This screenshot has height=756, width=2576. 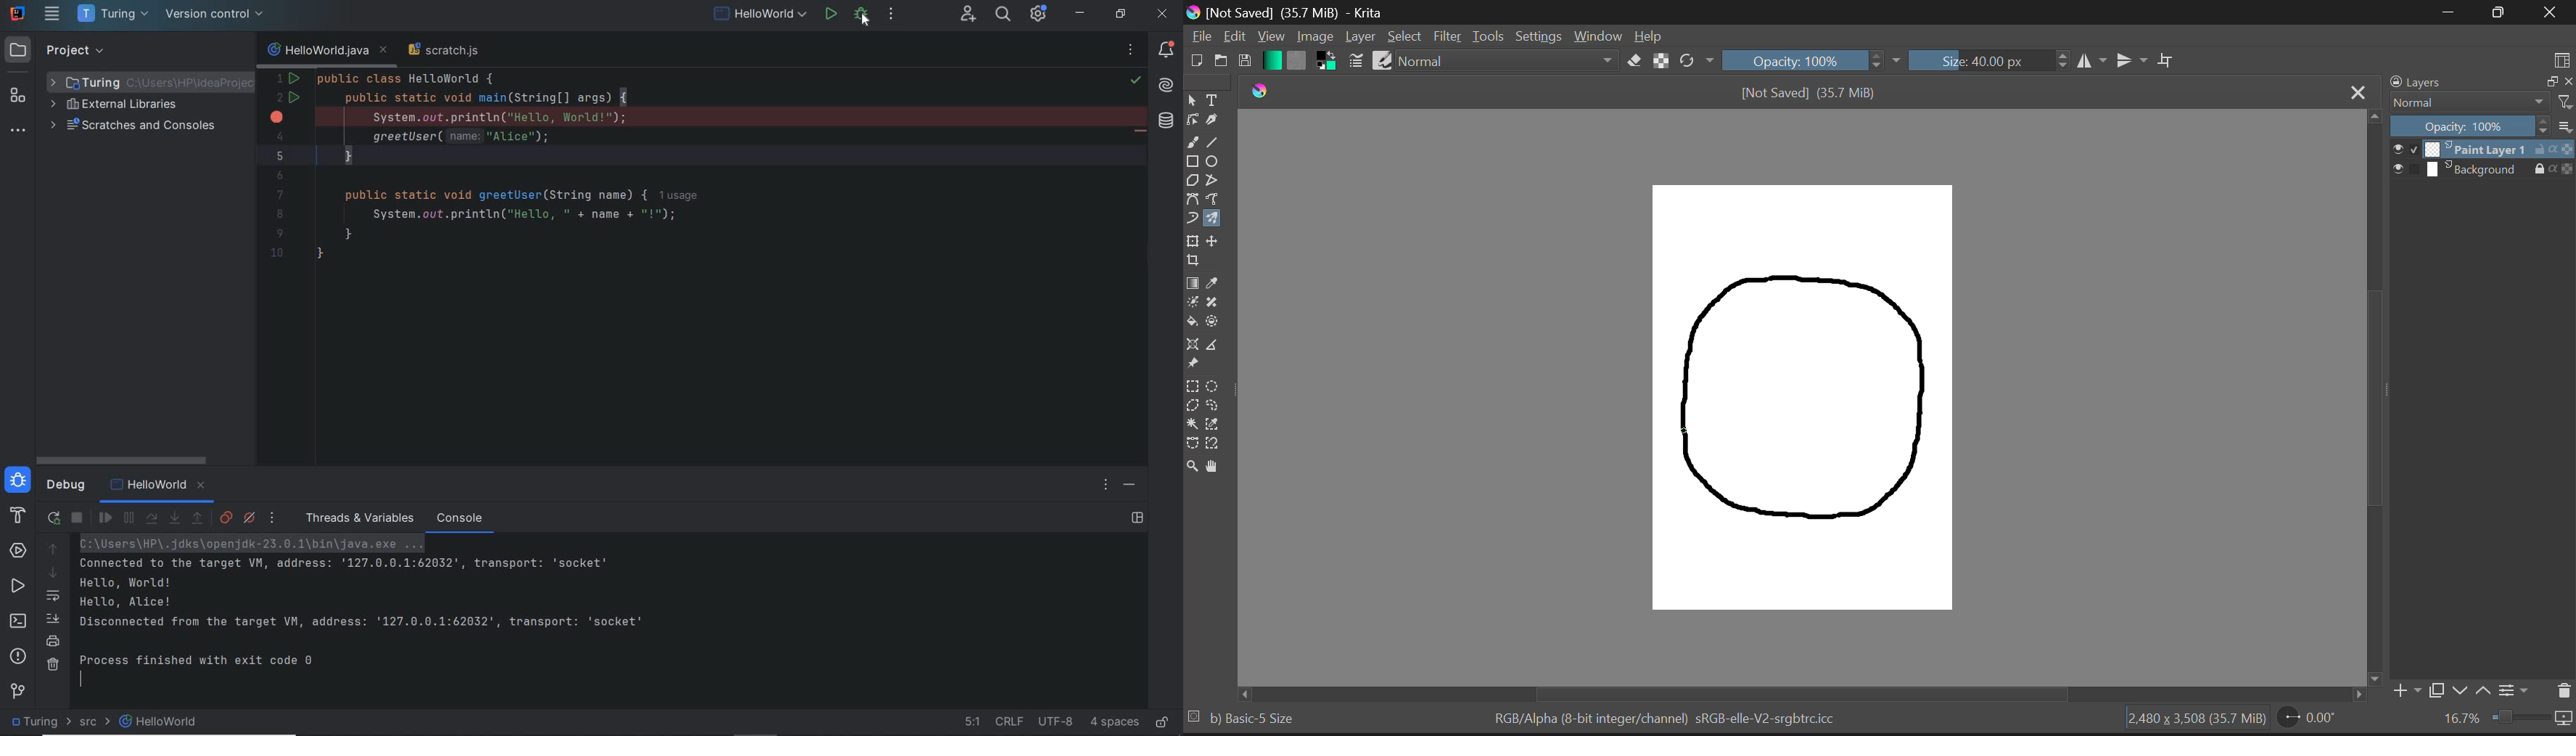 I want to click on Assistant Tool, so click(x=1192, y=345).